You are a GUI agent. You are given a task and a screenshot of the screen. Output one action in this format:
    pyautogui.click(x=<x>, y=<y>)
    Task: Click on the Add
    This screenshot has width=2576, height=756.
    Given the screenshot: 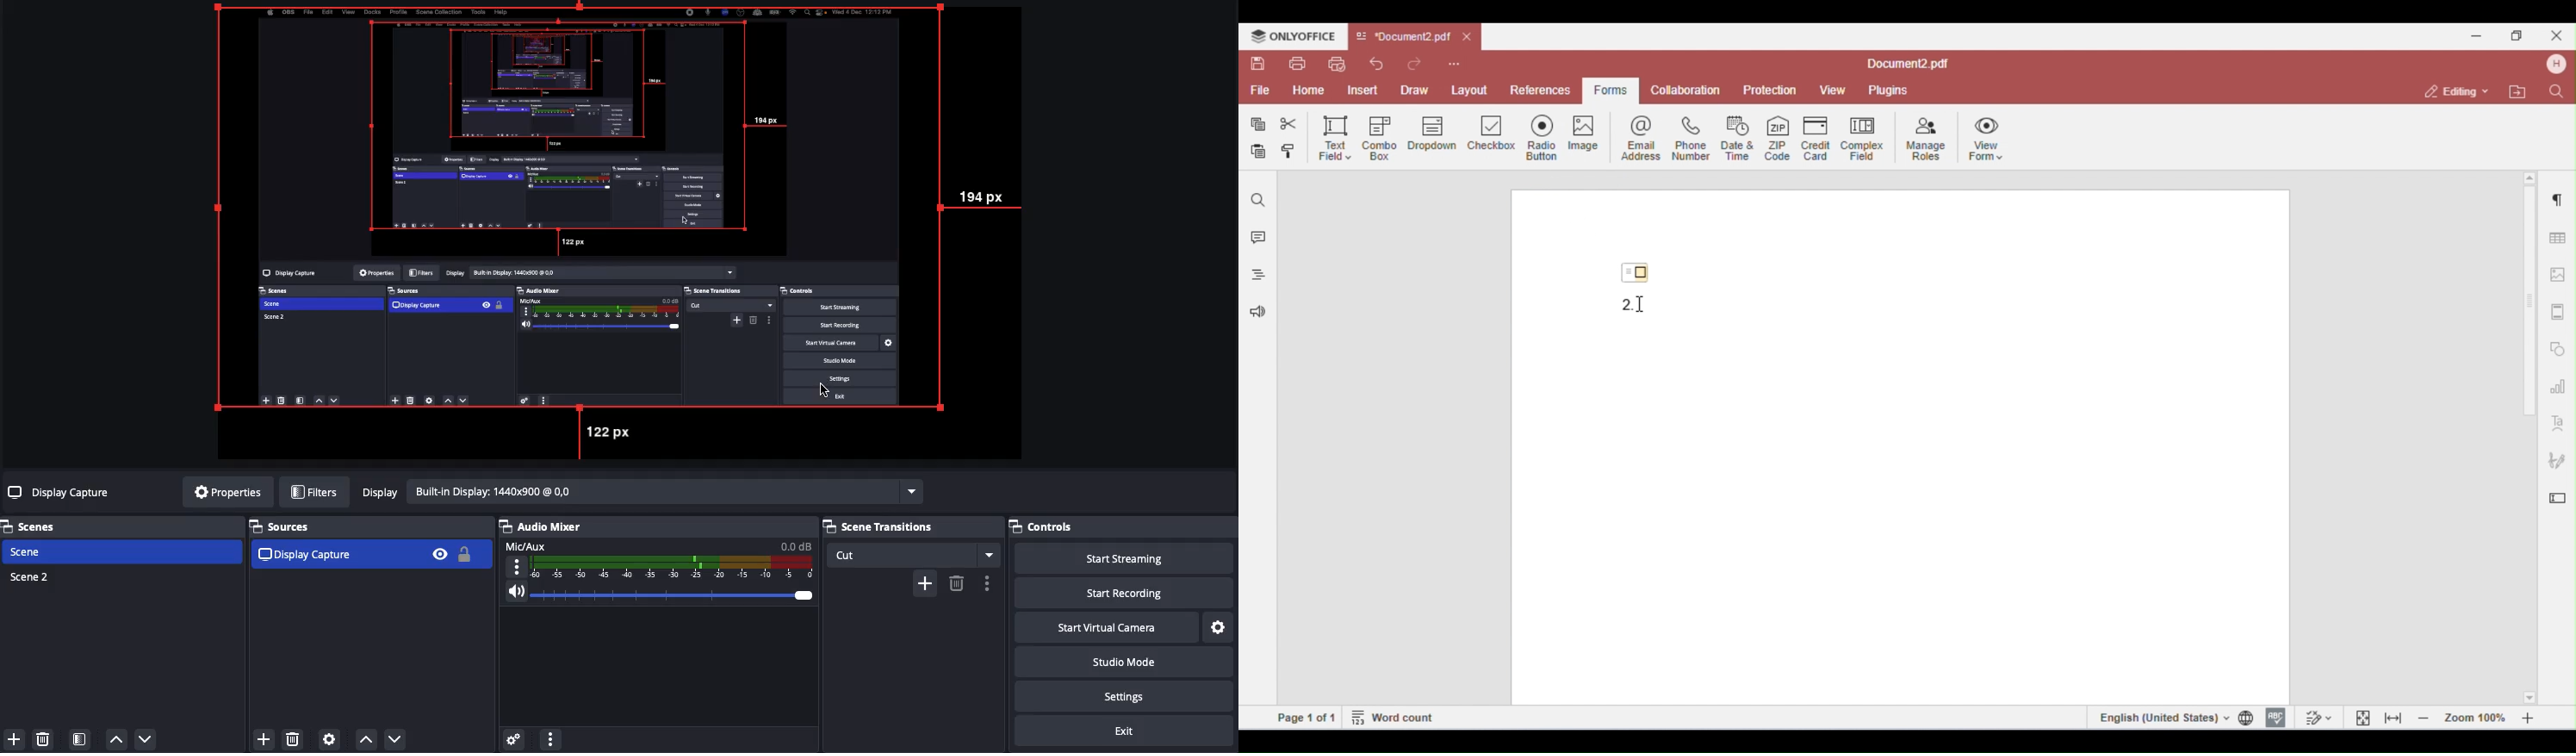 What is the action you would take?
    pyautogui.click(x=264, y=737)
    